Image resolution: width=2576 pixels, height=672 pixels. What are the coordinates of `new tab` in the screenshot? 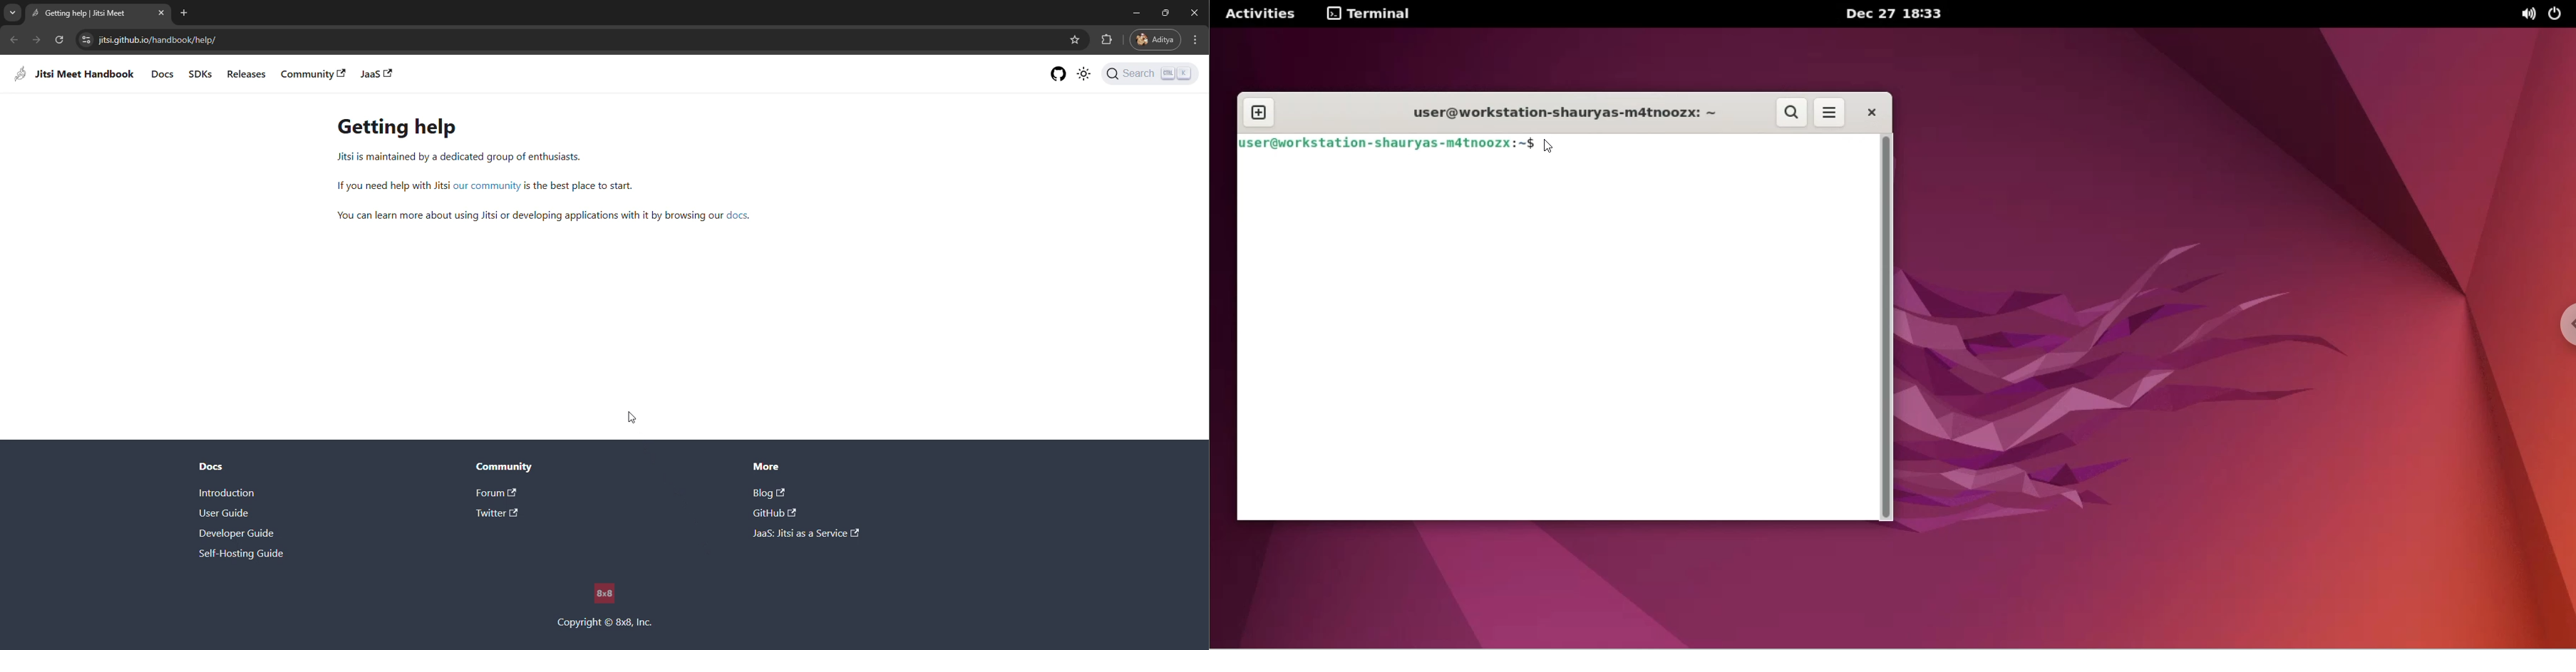 It's located at (1257, 111).